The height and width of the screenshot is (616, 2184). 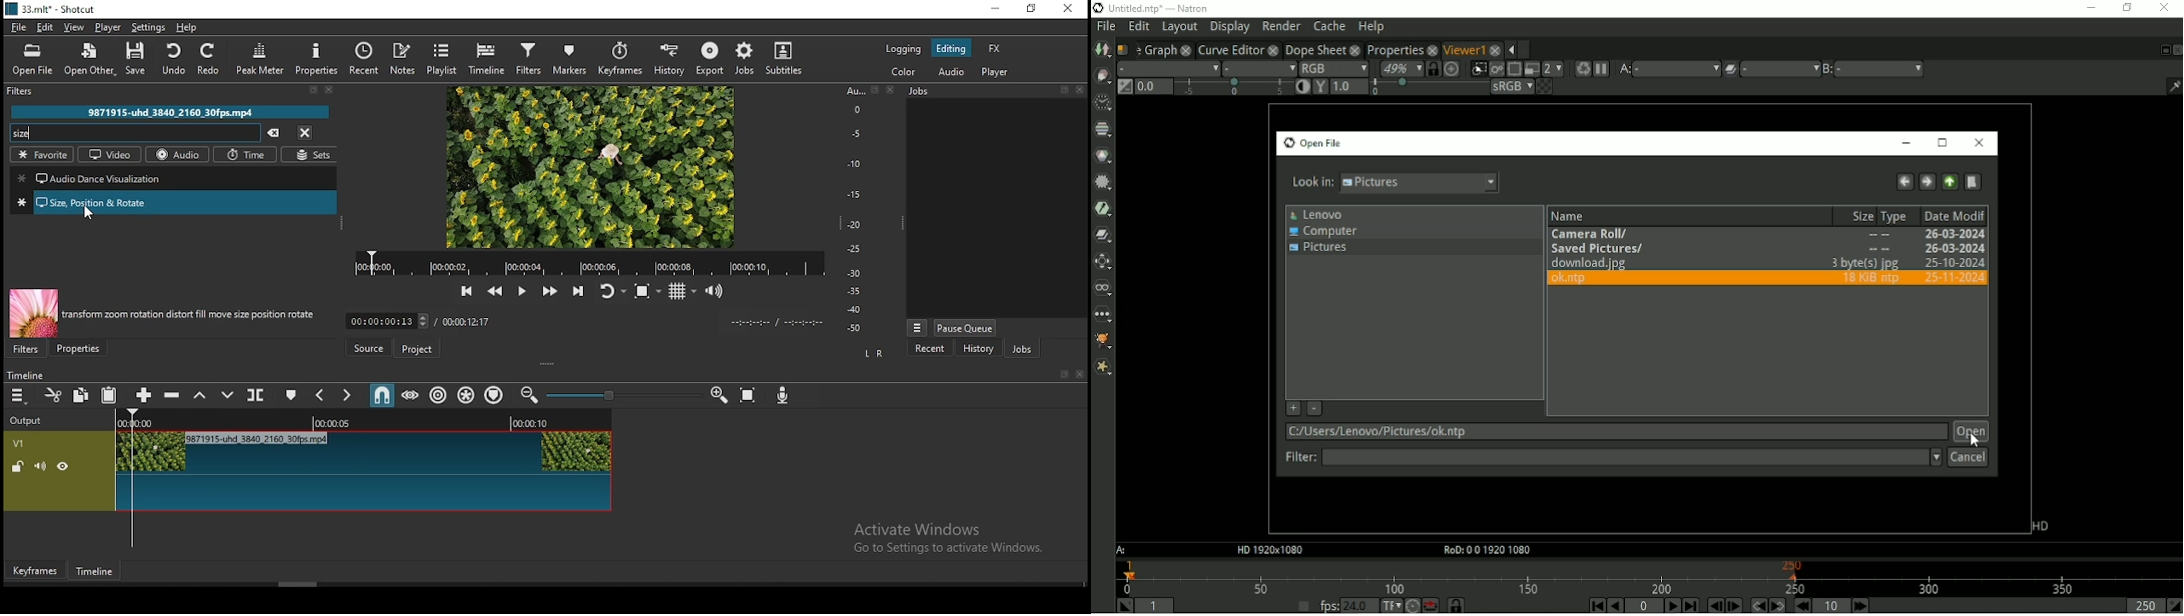 What do you see at coordinates (262, 58) in the screenshot?
I see `peak meter` at bounding box center [262, 58].